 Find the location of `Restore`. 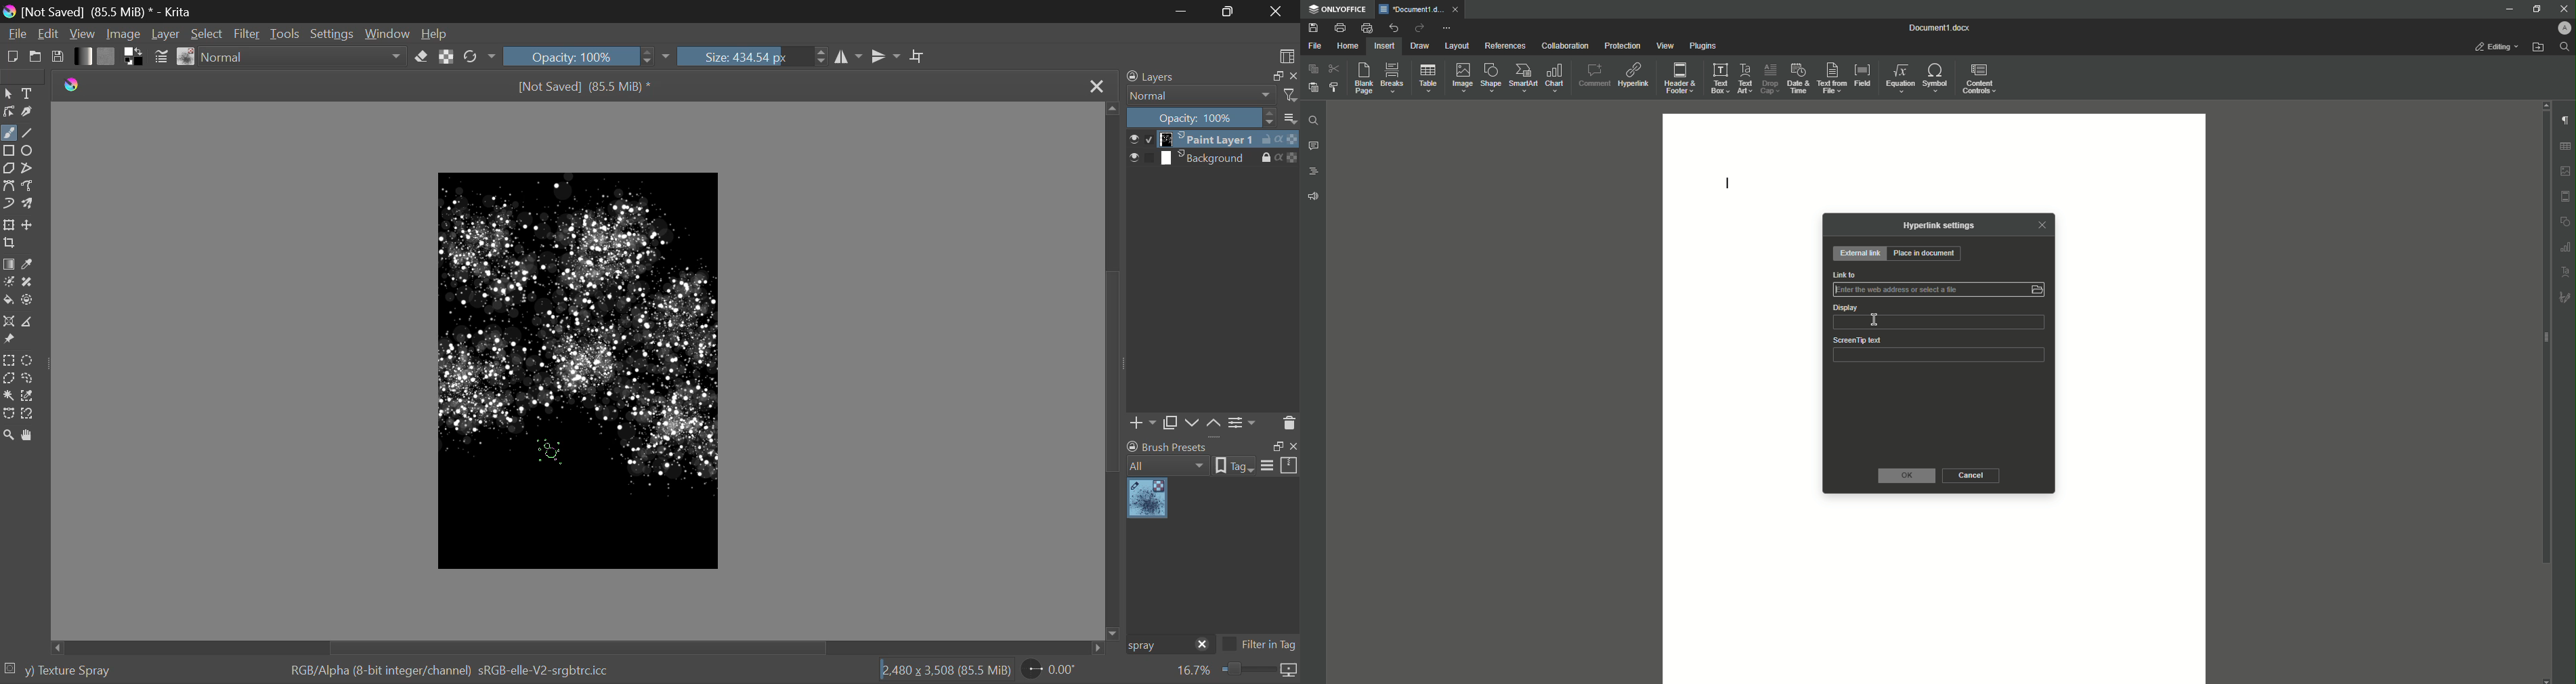

Restore is located at coordinates (2535, 10).